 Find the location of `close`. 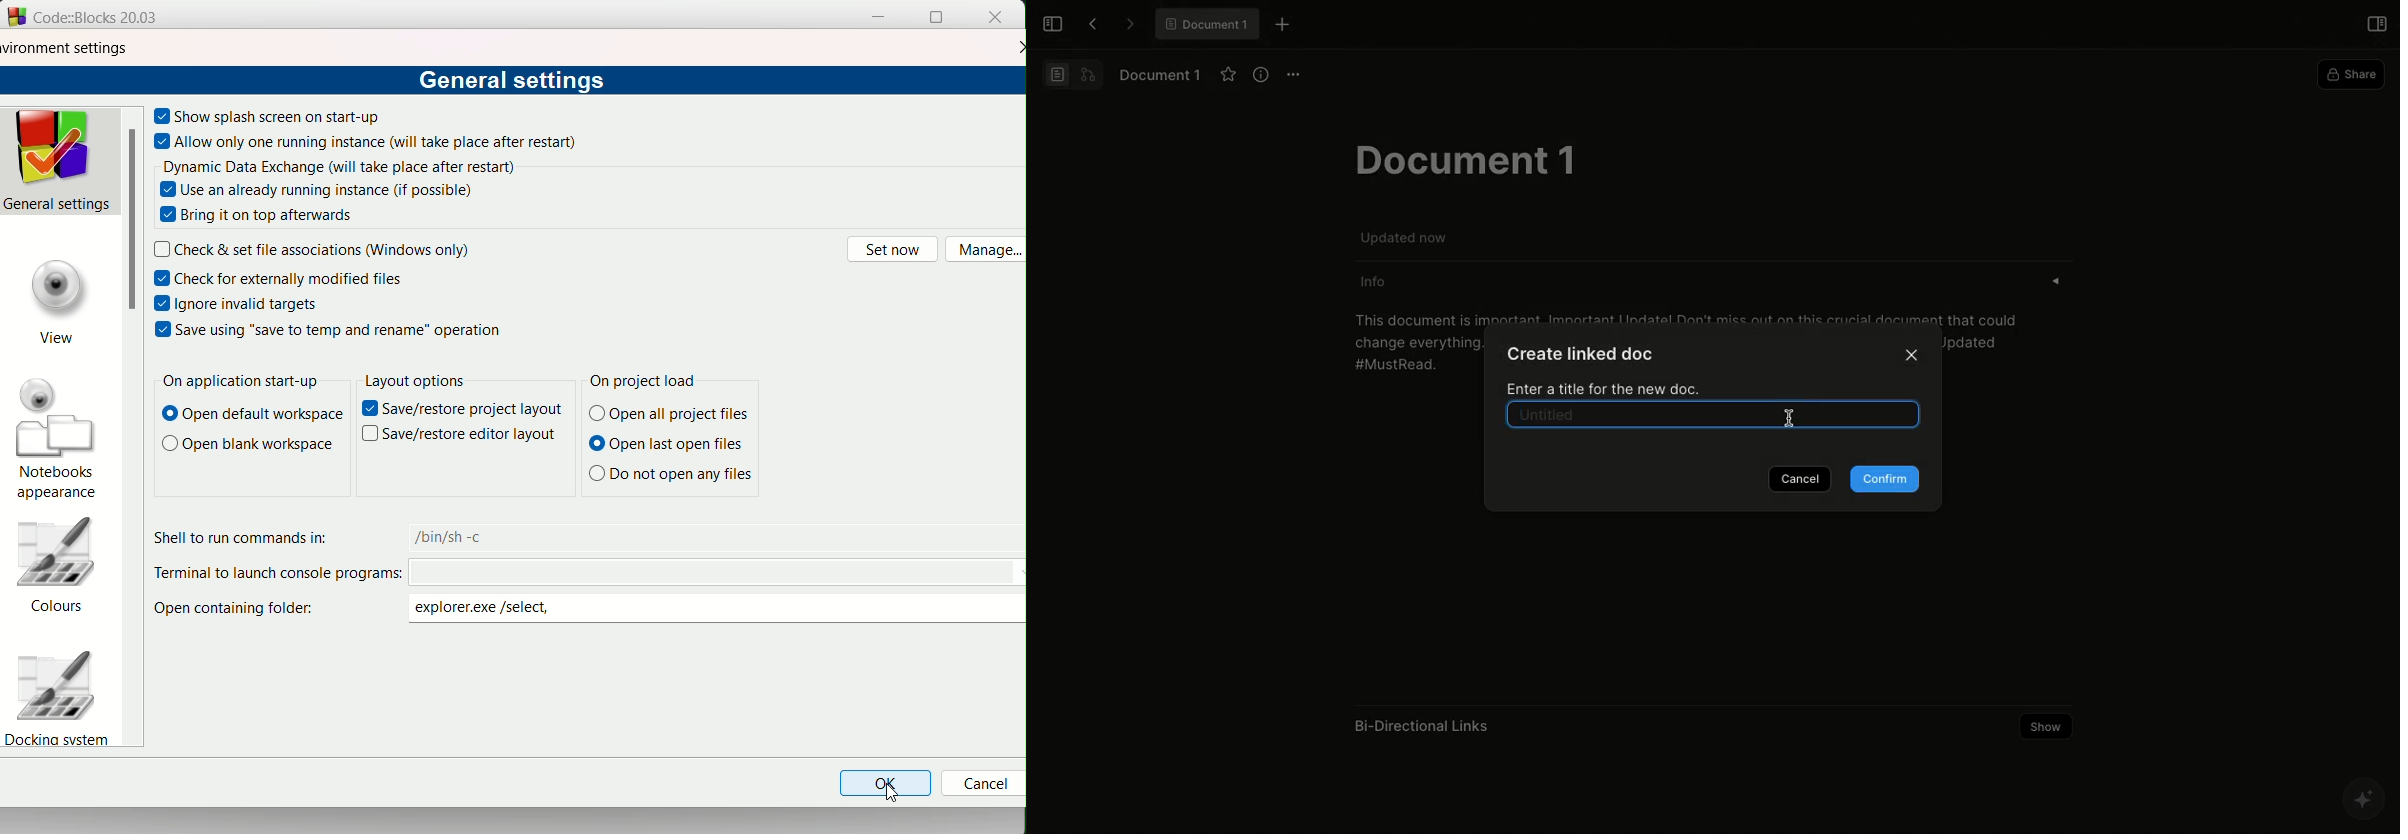

close is located at coordinates (996, 17).